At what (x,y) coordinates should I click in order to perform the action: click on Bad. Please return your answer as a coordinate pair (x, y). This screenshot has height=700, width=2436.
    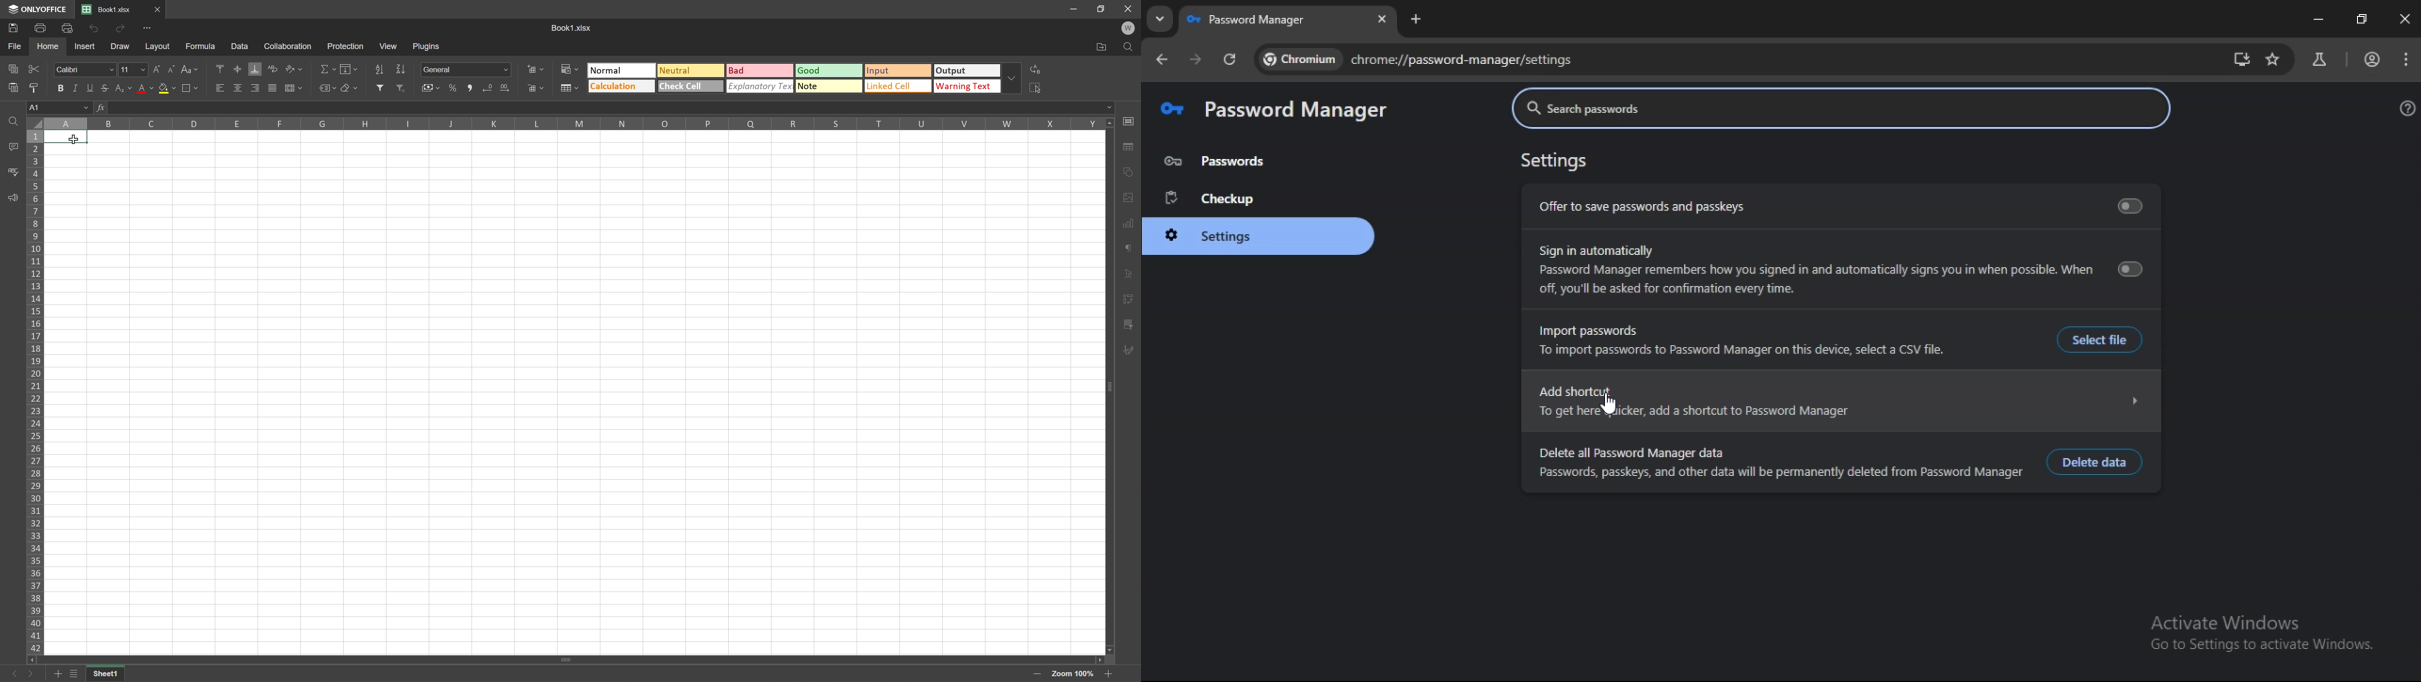
    Looking at the image, I should click on (760, 71).